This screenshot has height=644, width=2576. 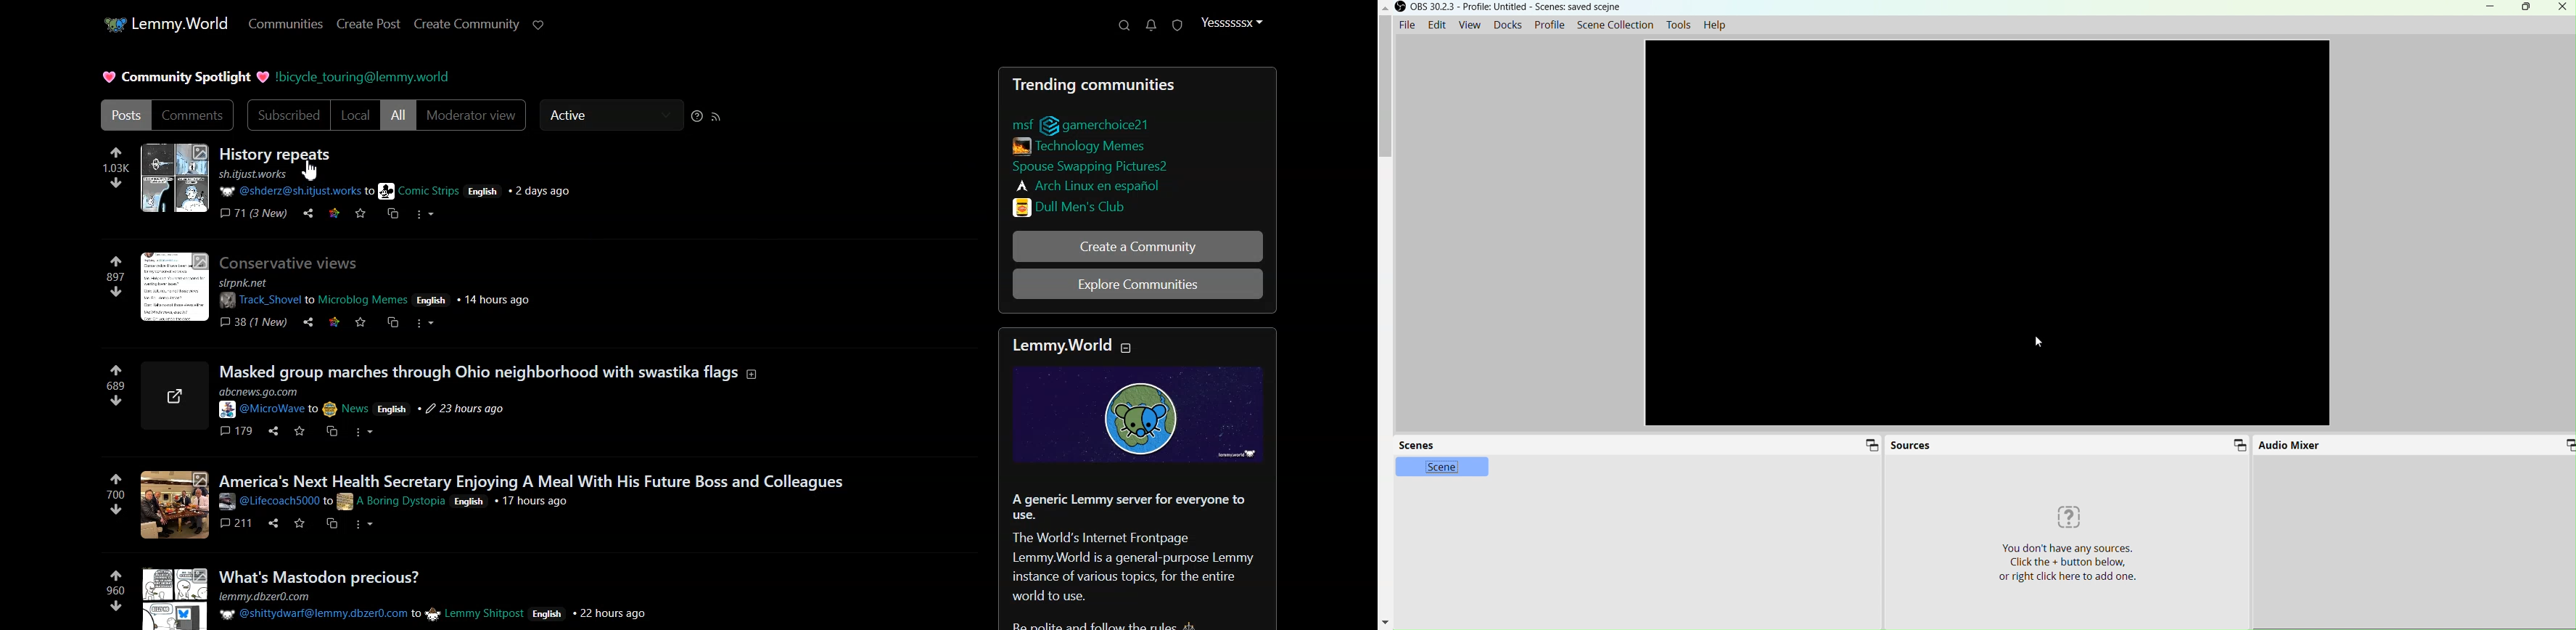 What do you see at coordinates (1178, 25) in the screenshot?
I see `Unread Report` at bounding box center [1178, 25].